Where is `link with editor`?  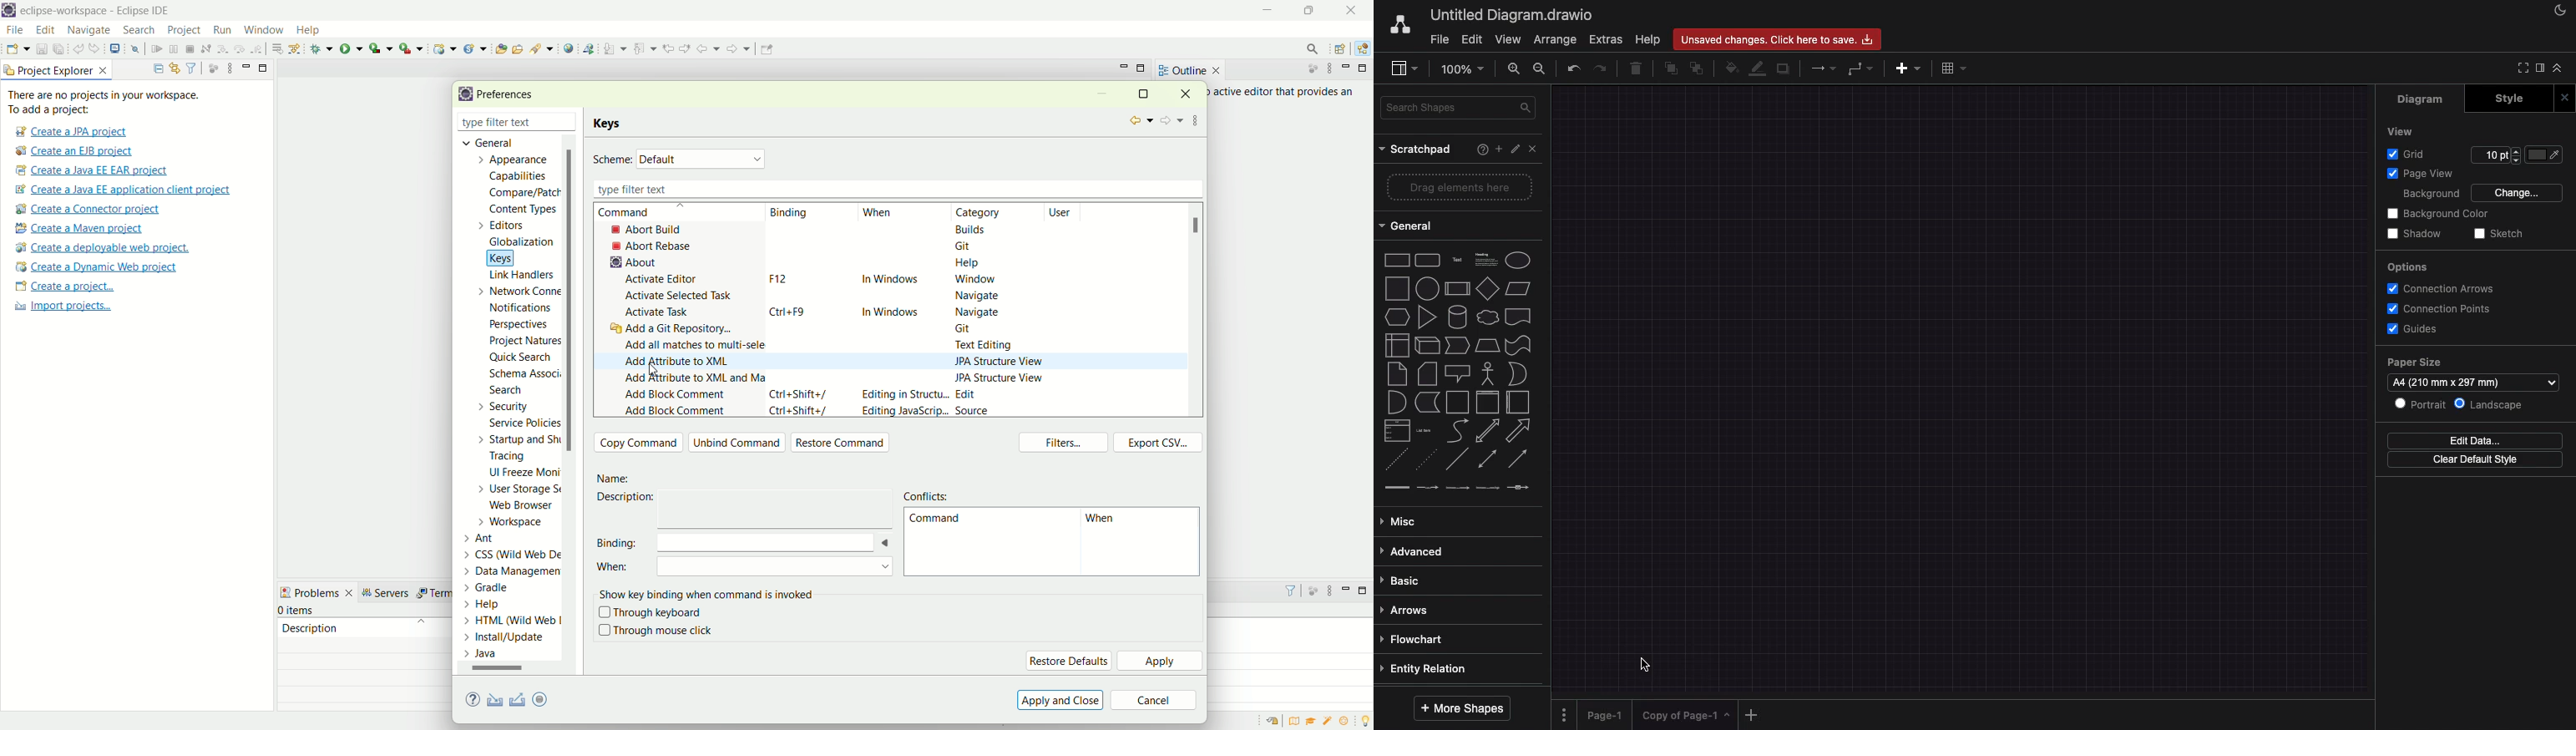
link with editor is located at coordinates (175, 68).